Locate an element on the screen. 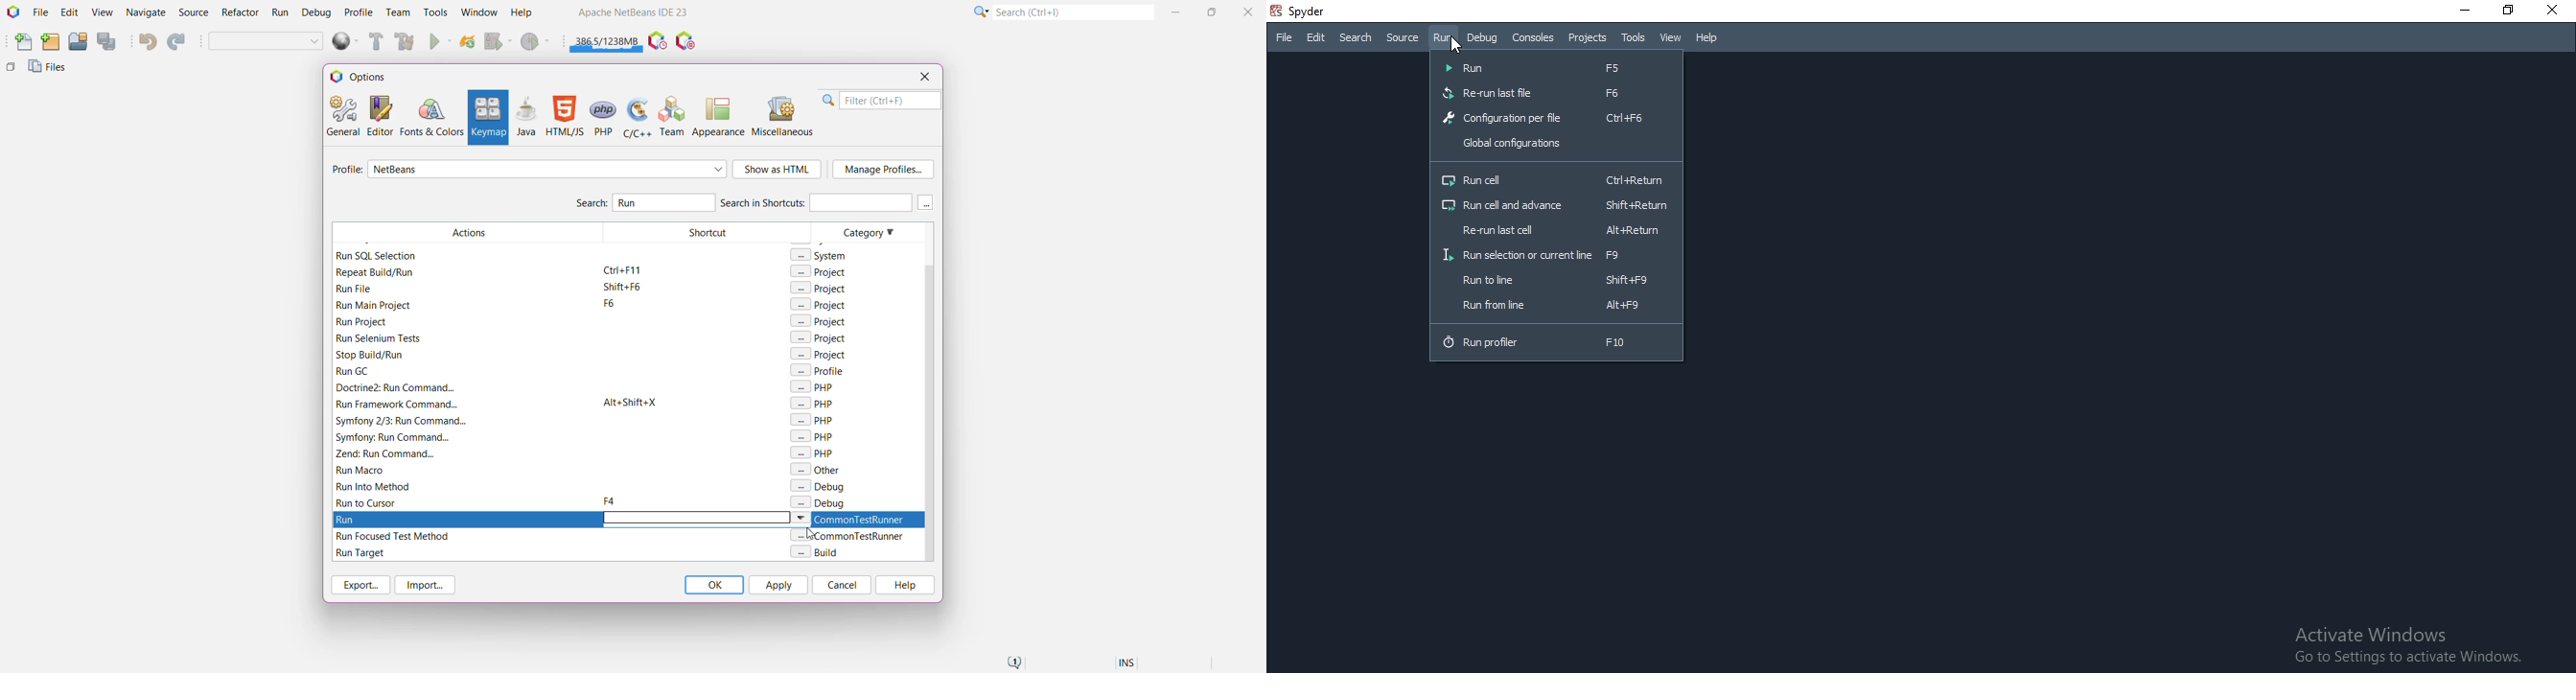 This screenshot has width=2576, height=700. spyder is located at coordinates (1312, 12).